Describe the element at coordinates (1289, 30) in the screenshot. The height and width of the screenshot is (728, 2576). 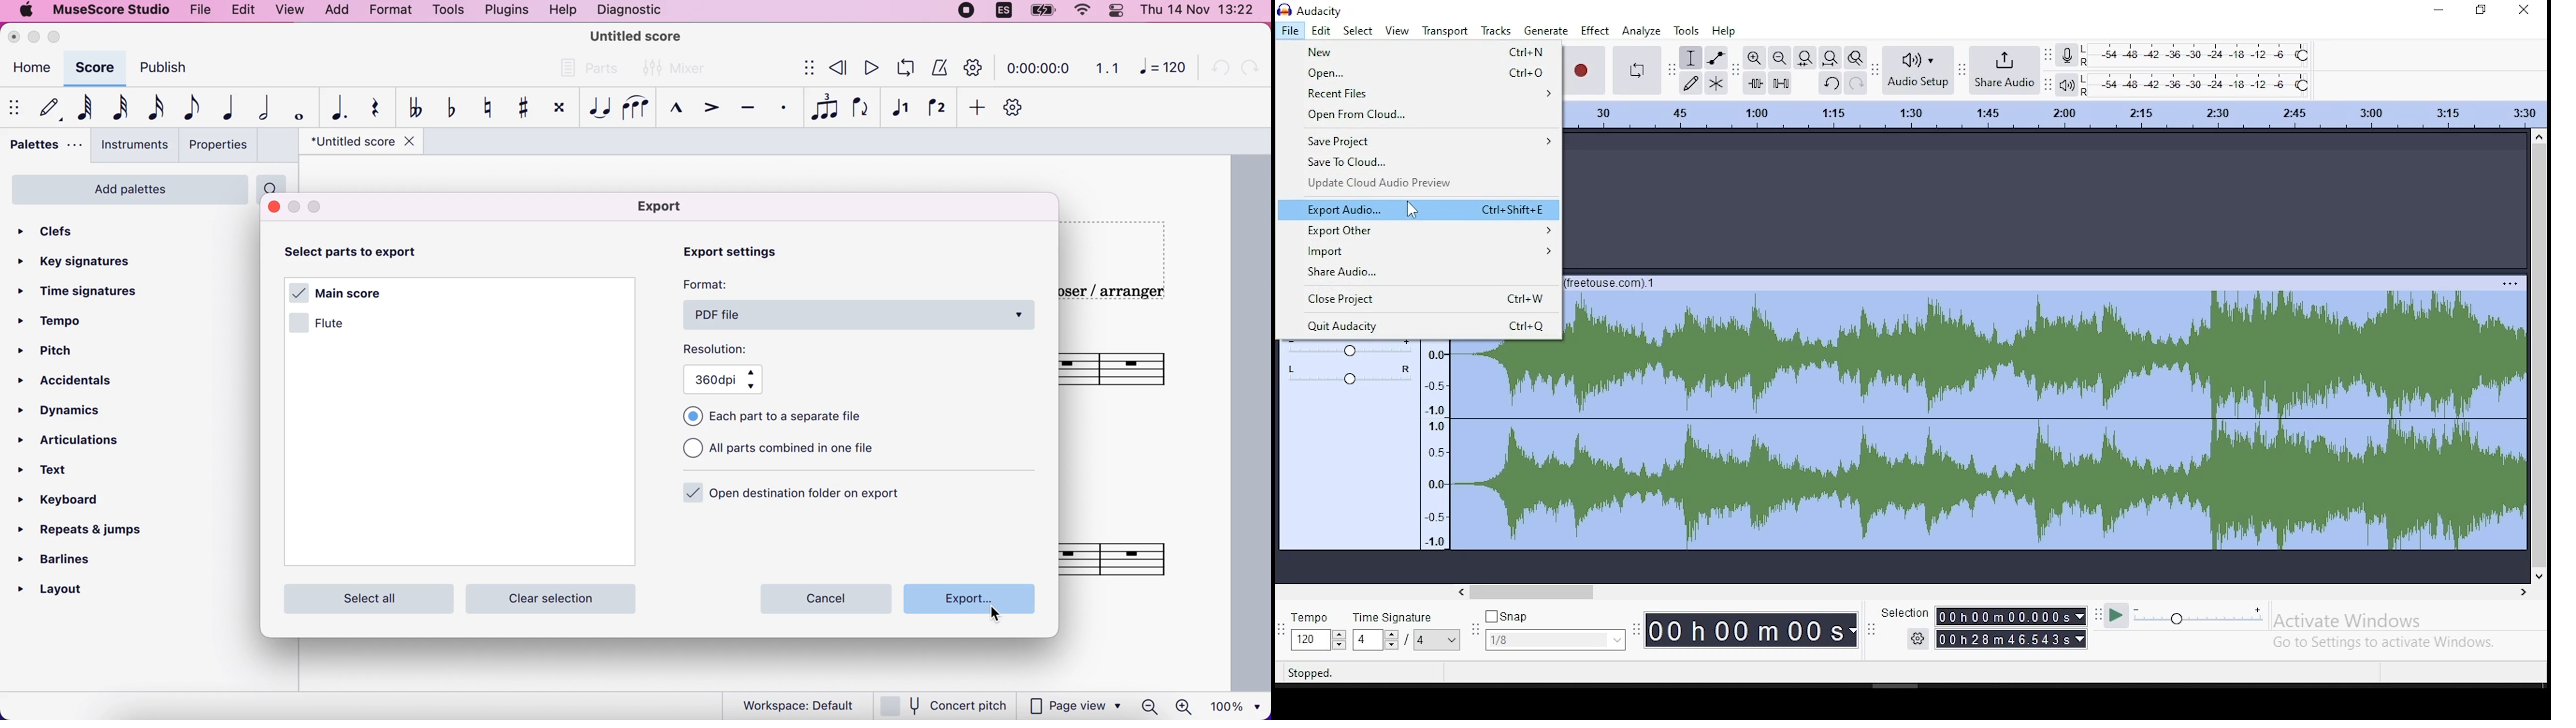
I see `file` at that location.